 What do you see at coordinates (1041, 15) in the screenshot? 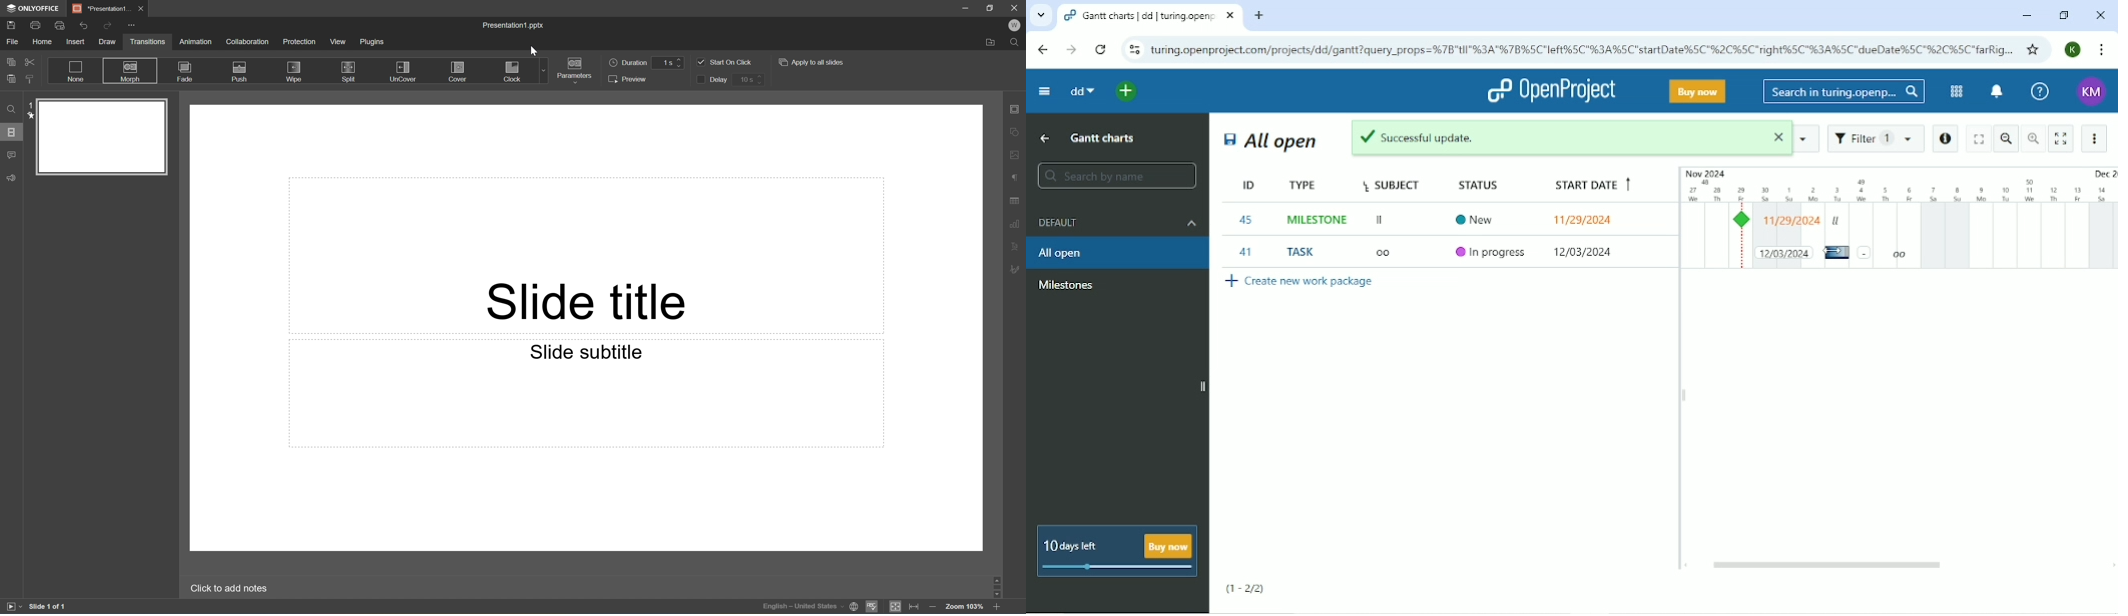
I see `Search tabs` at bounding box center [1041, 15].